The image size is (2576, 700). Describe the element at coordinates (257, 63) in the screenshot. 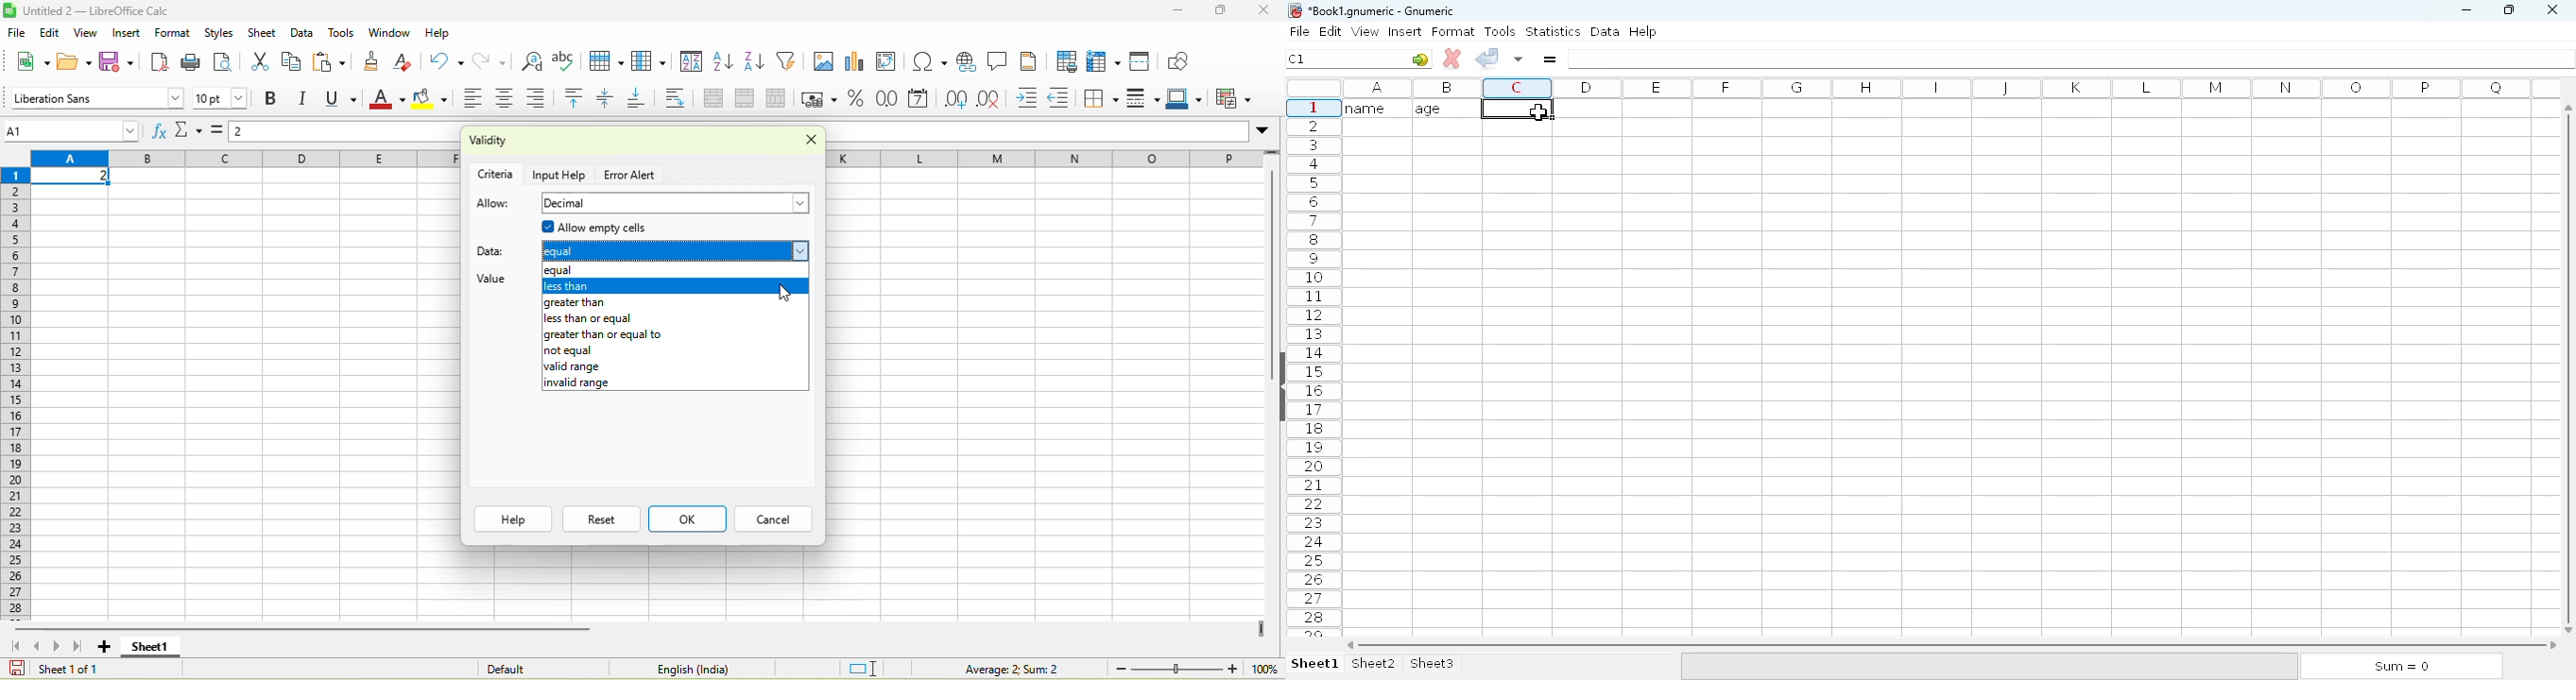

I see `cut` at that location.